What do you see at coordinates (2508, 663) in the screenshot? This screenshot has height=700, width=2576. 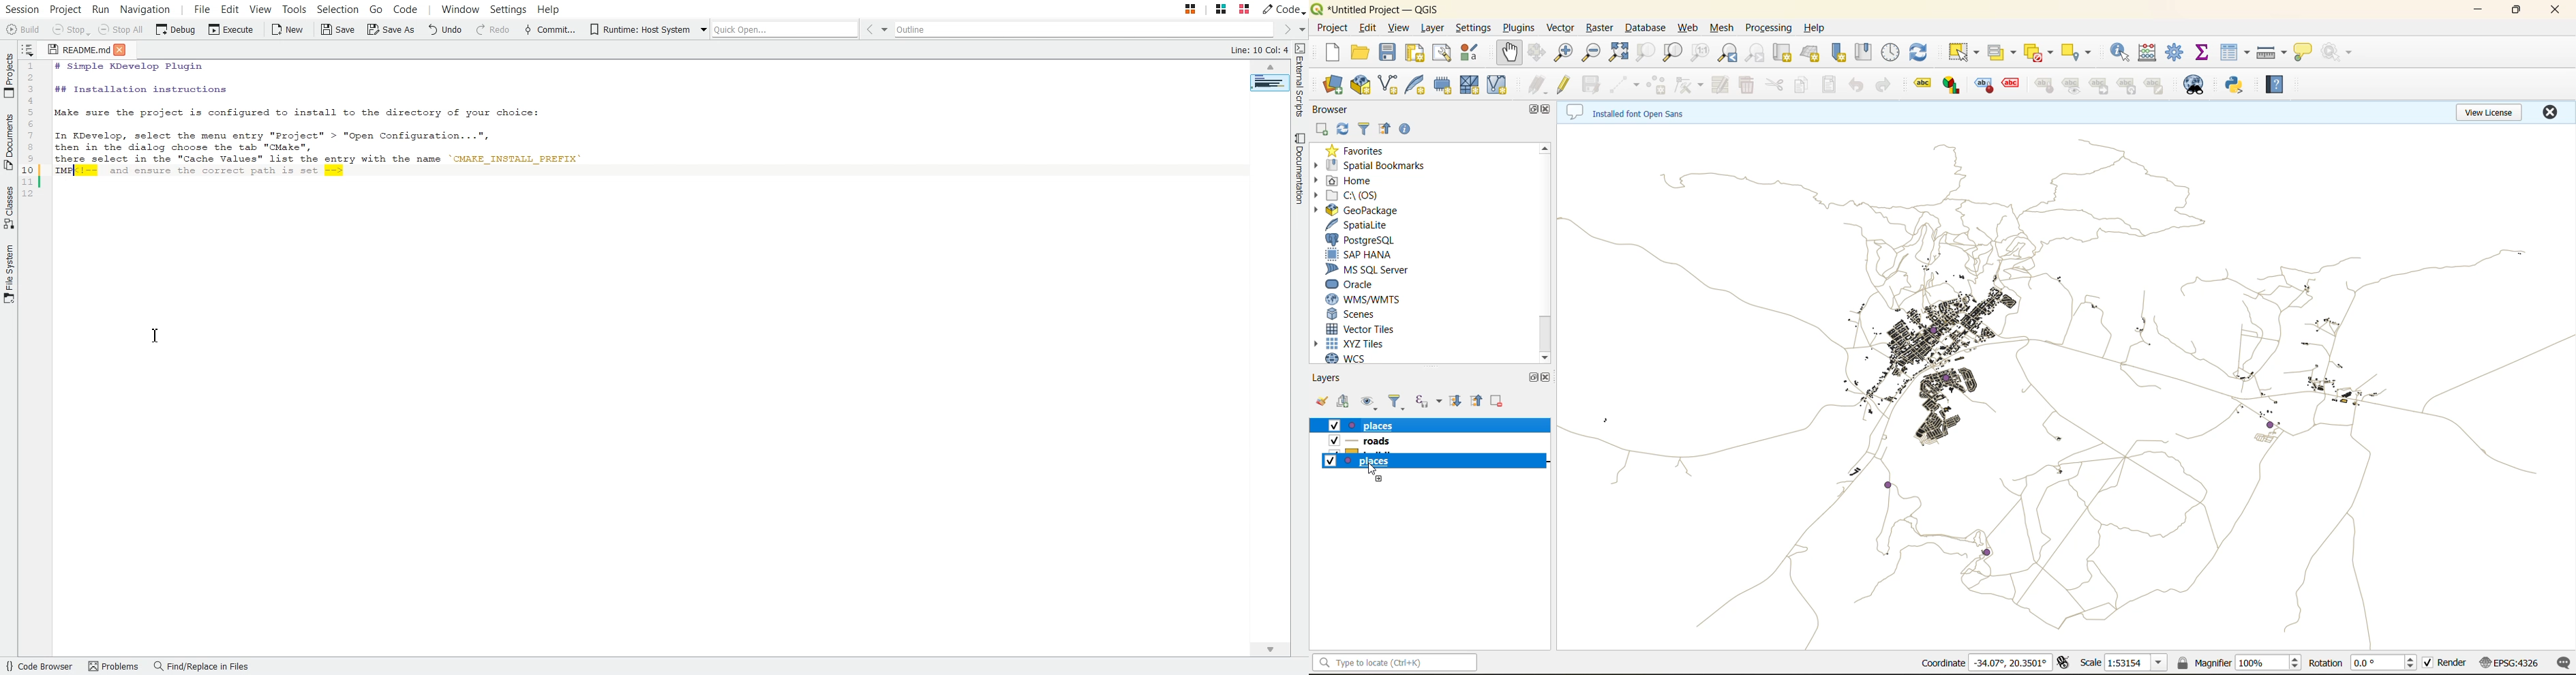 I see `crs` at bounding box center [2508, 663].